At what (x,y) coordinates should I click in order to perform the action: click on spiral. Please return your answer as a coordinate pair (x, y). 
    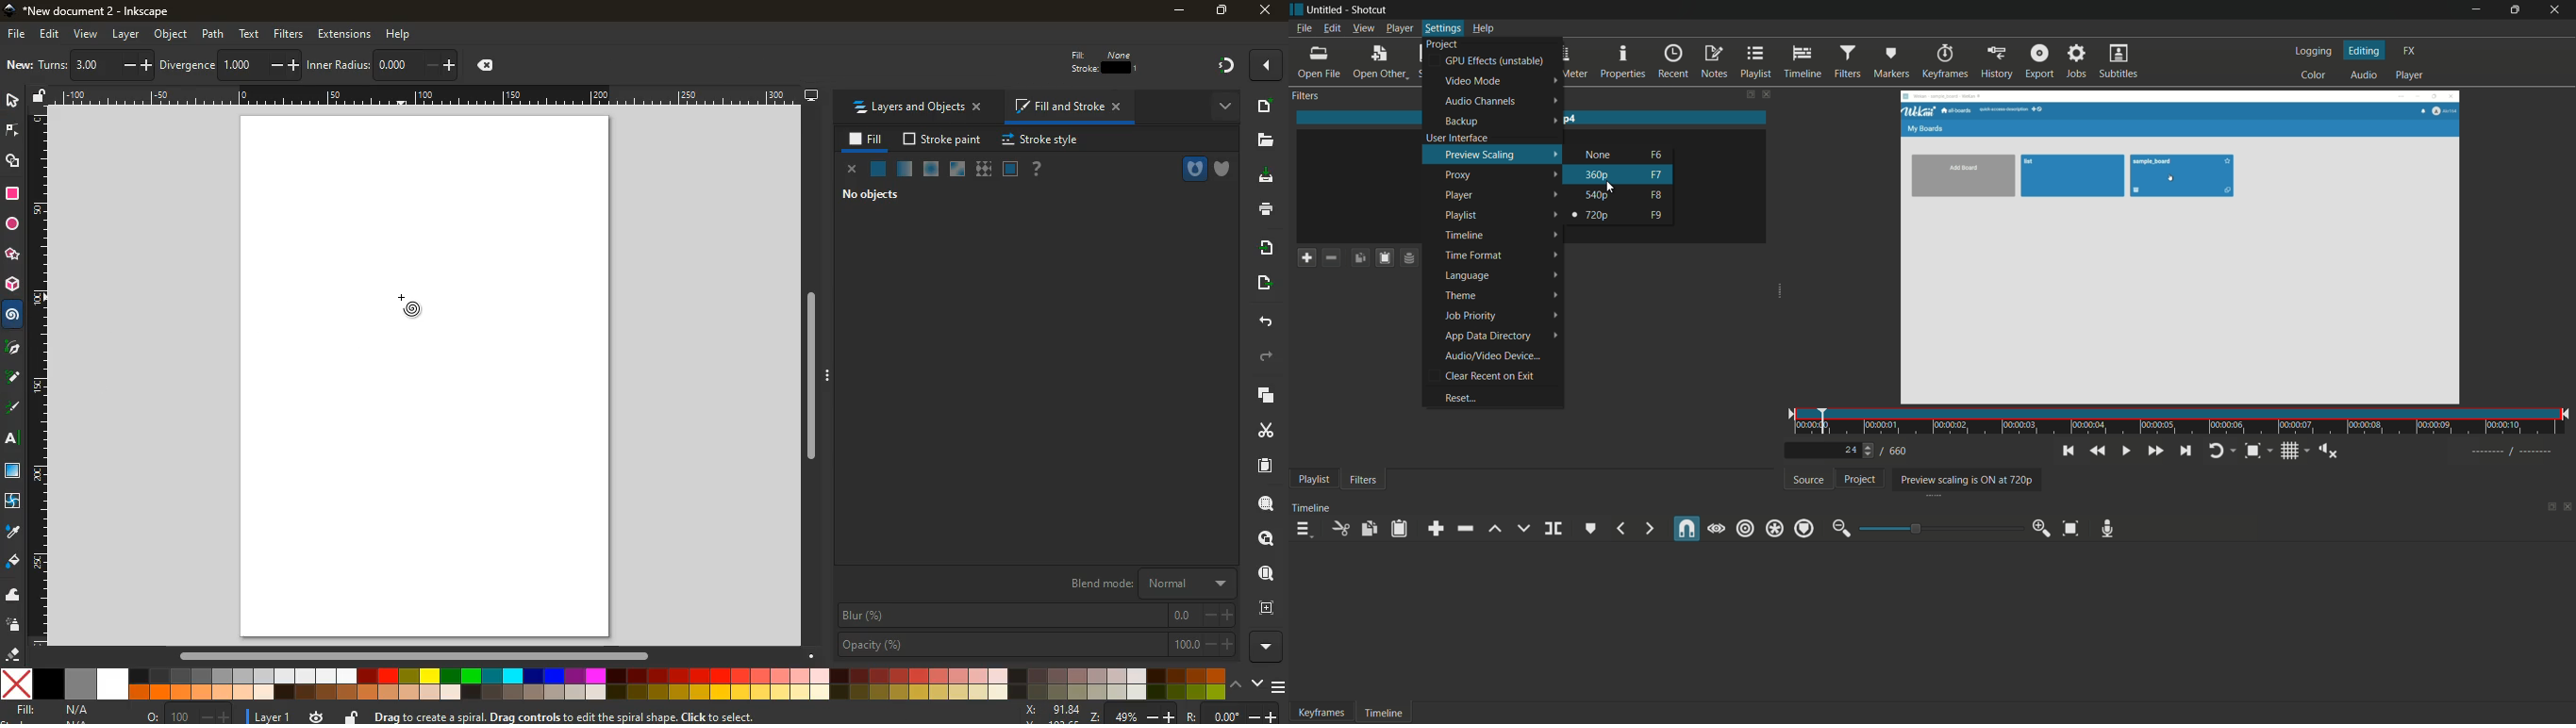
    Looking at the image, I should click on (422, 317).